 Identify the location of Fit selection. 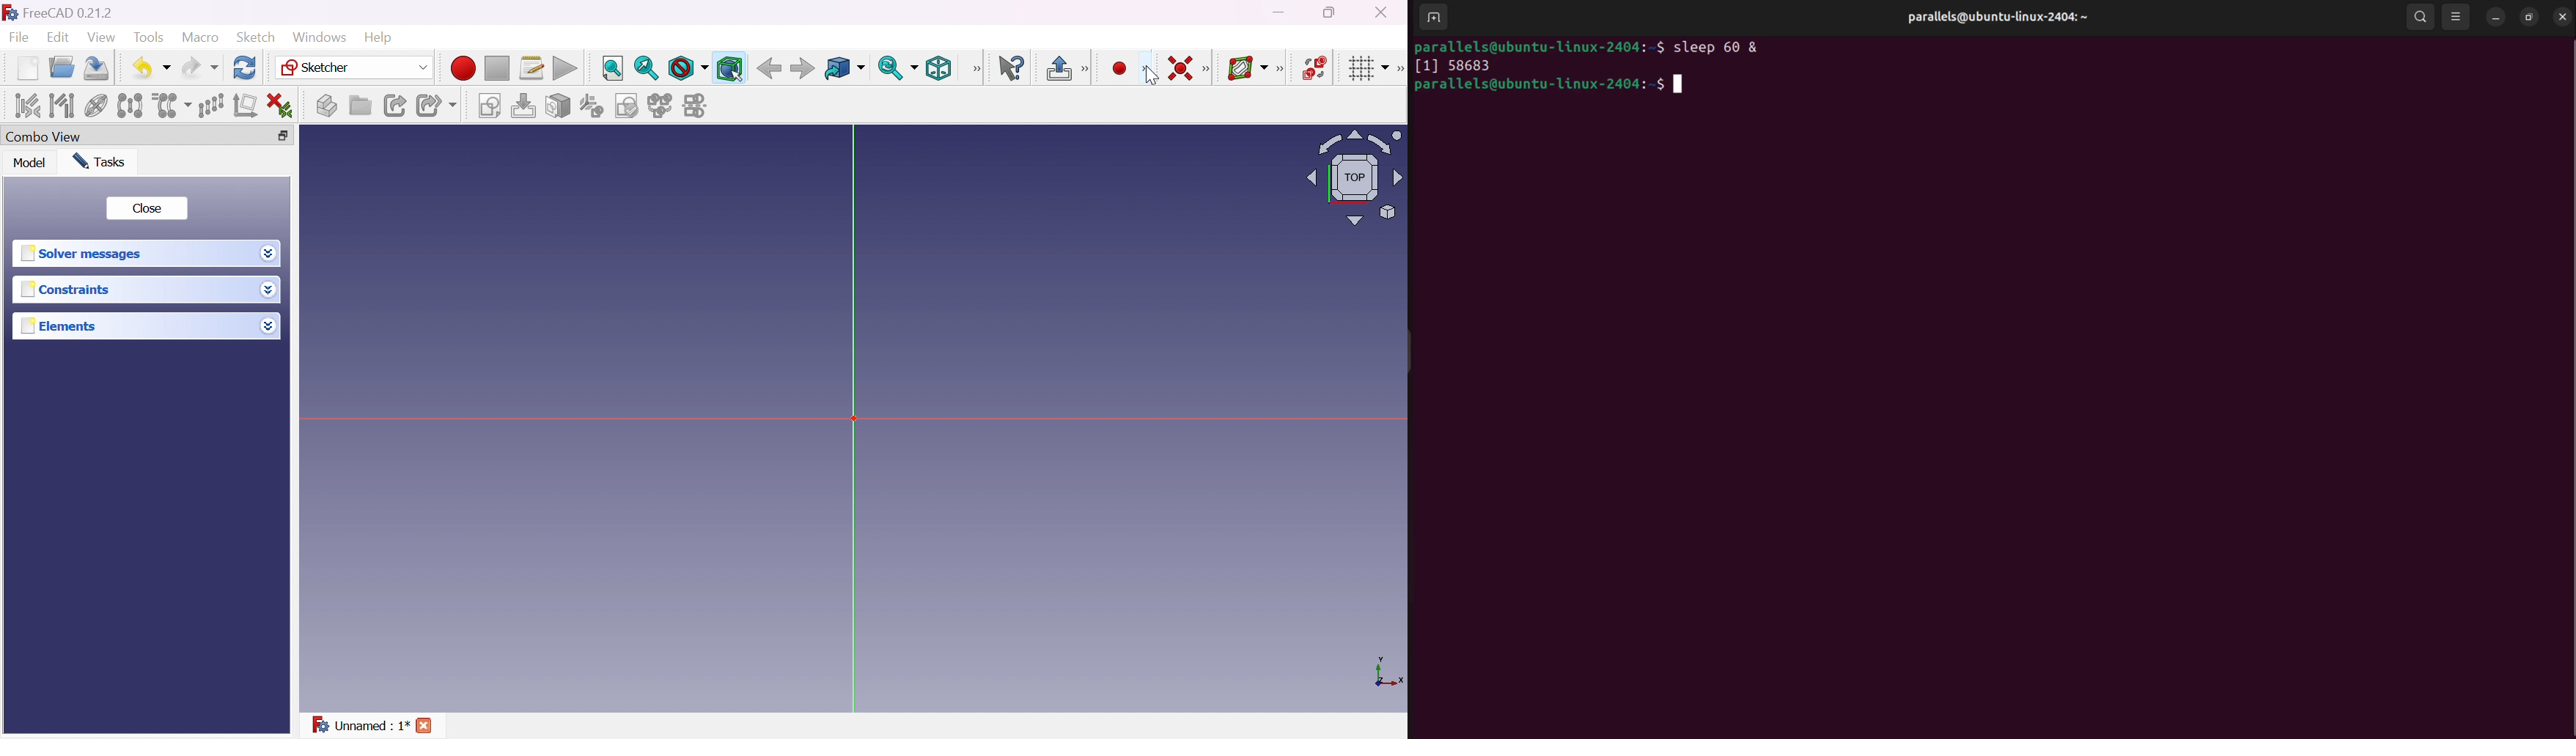
(646, 68).